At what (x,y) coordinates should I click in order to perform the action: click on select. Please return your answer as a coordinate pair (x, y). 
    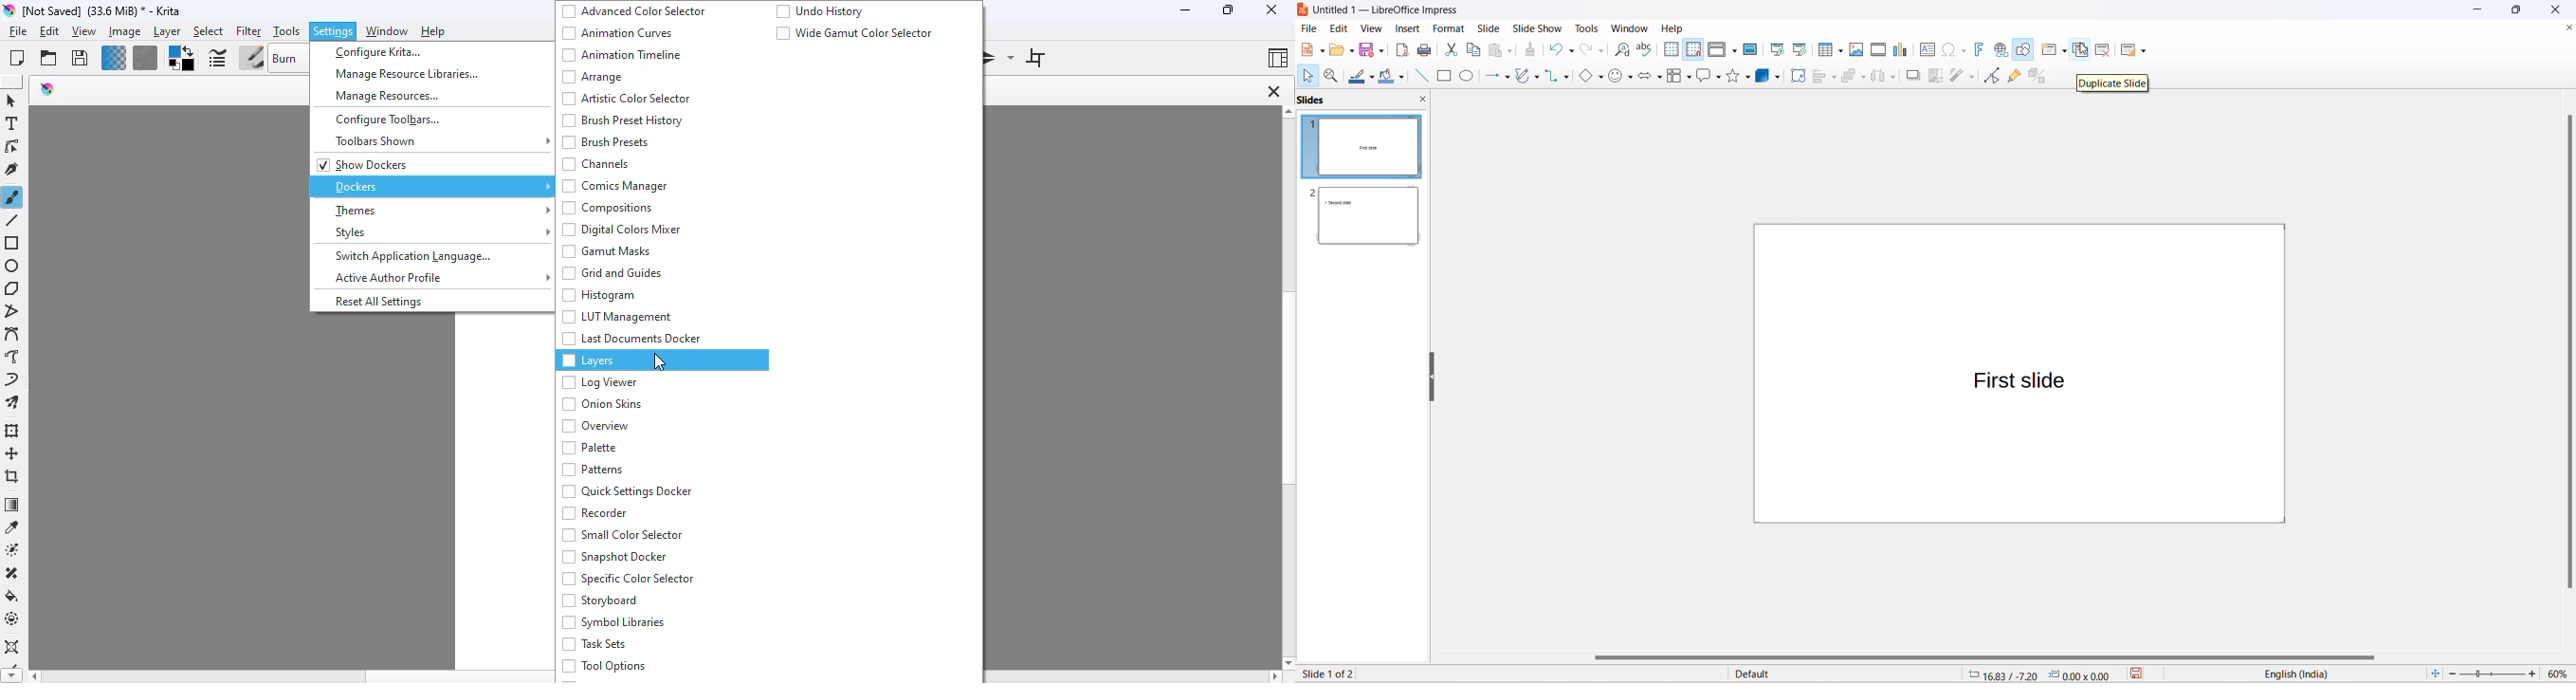
    Looking at the image, I should click on (208, 32).